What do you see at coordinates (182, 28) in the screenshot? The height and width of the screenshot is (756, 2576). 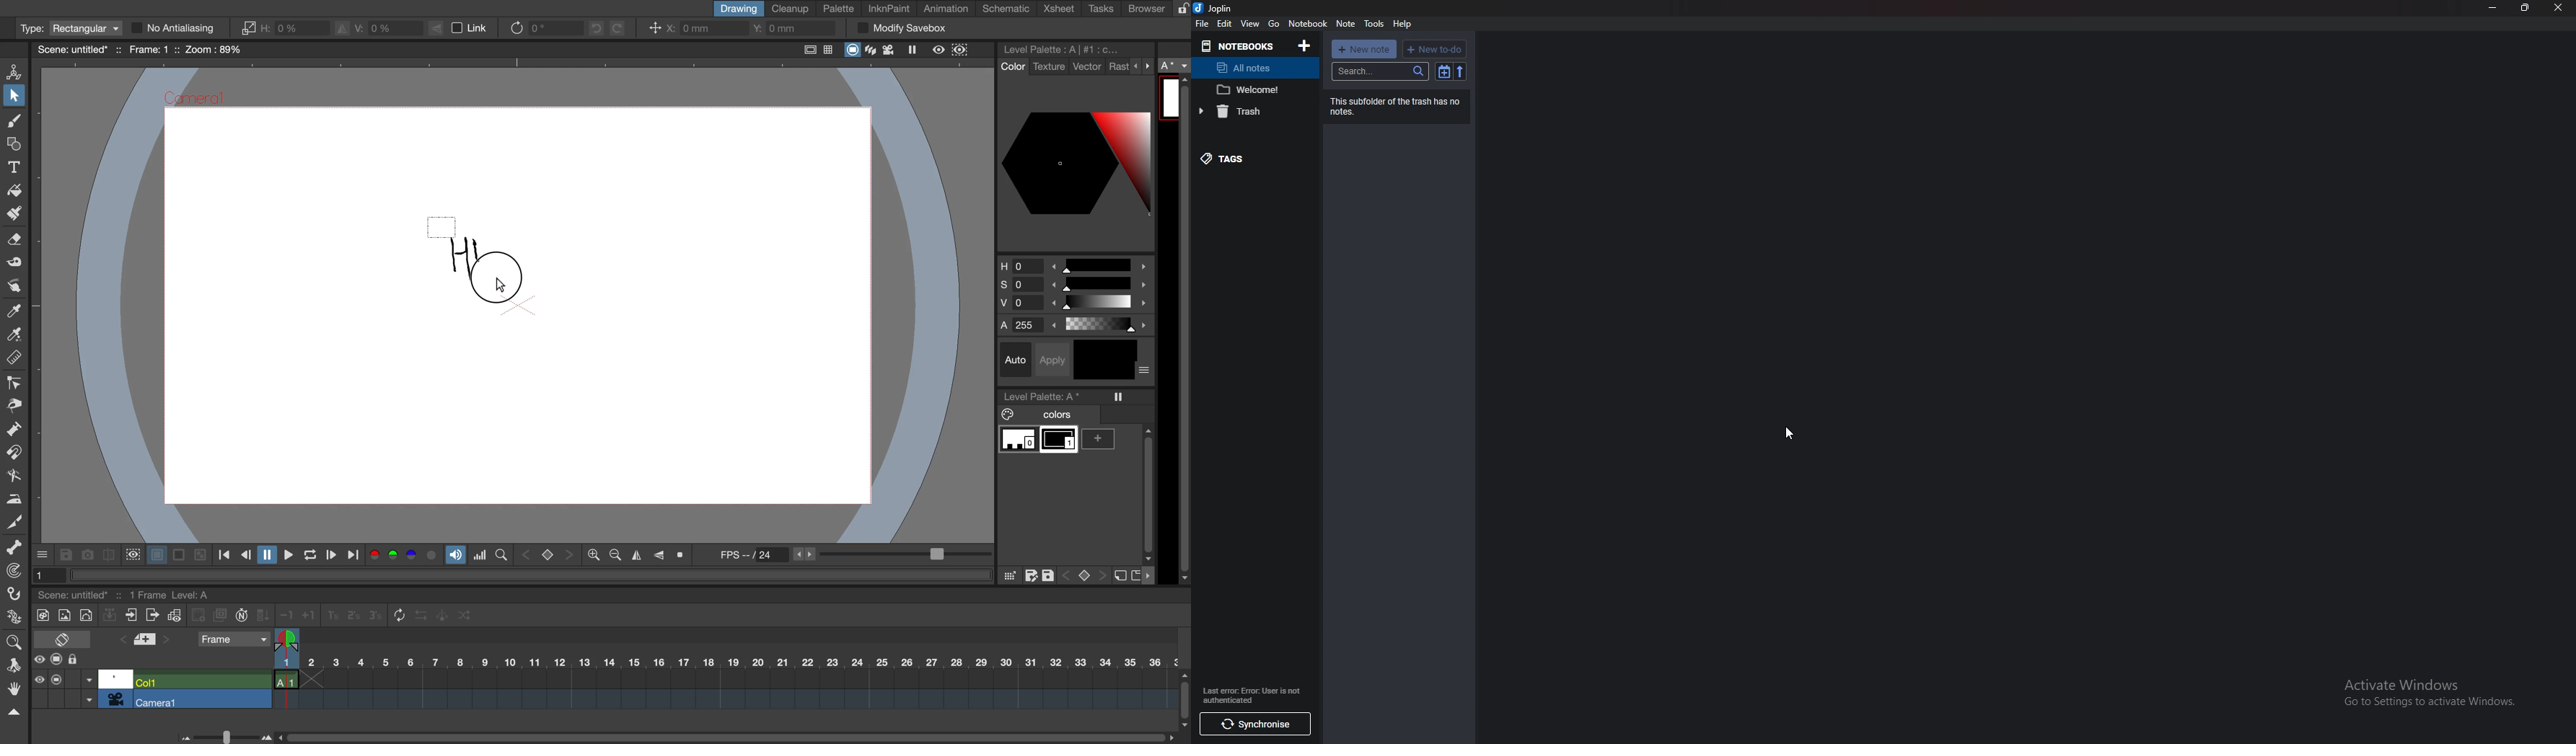 I see `no antialiasing` at bounding box center [182, 28].